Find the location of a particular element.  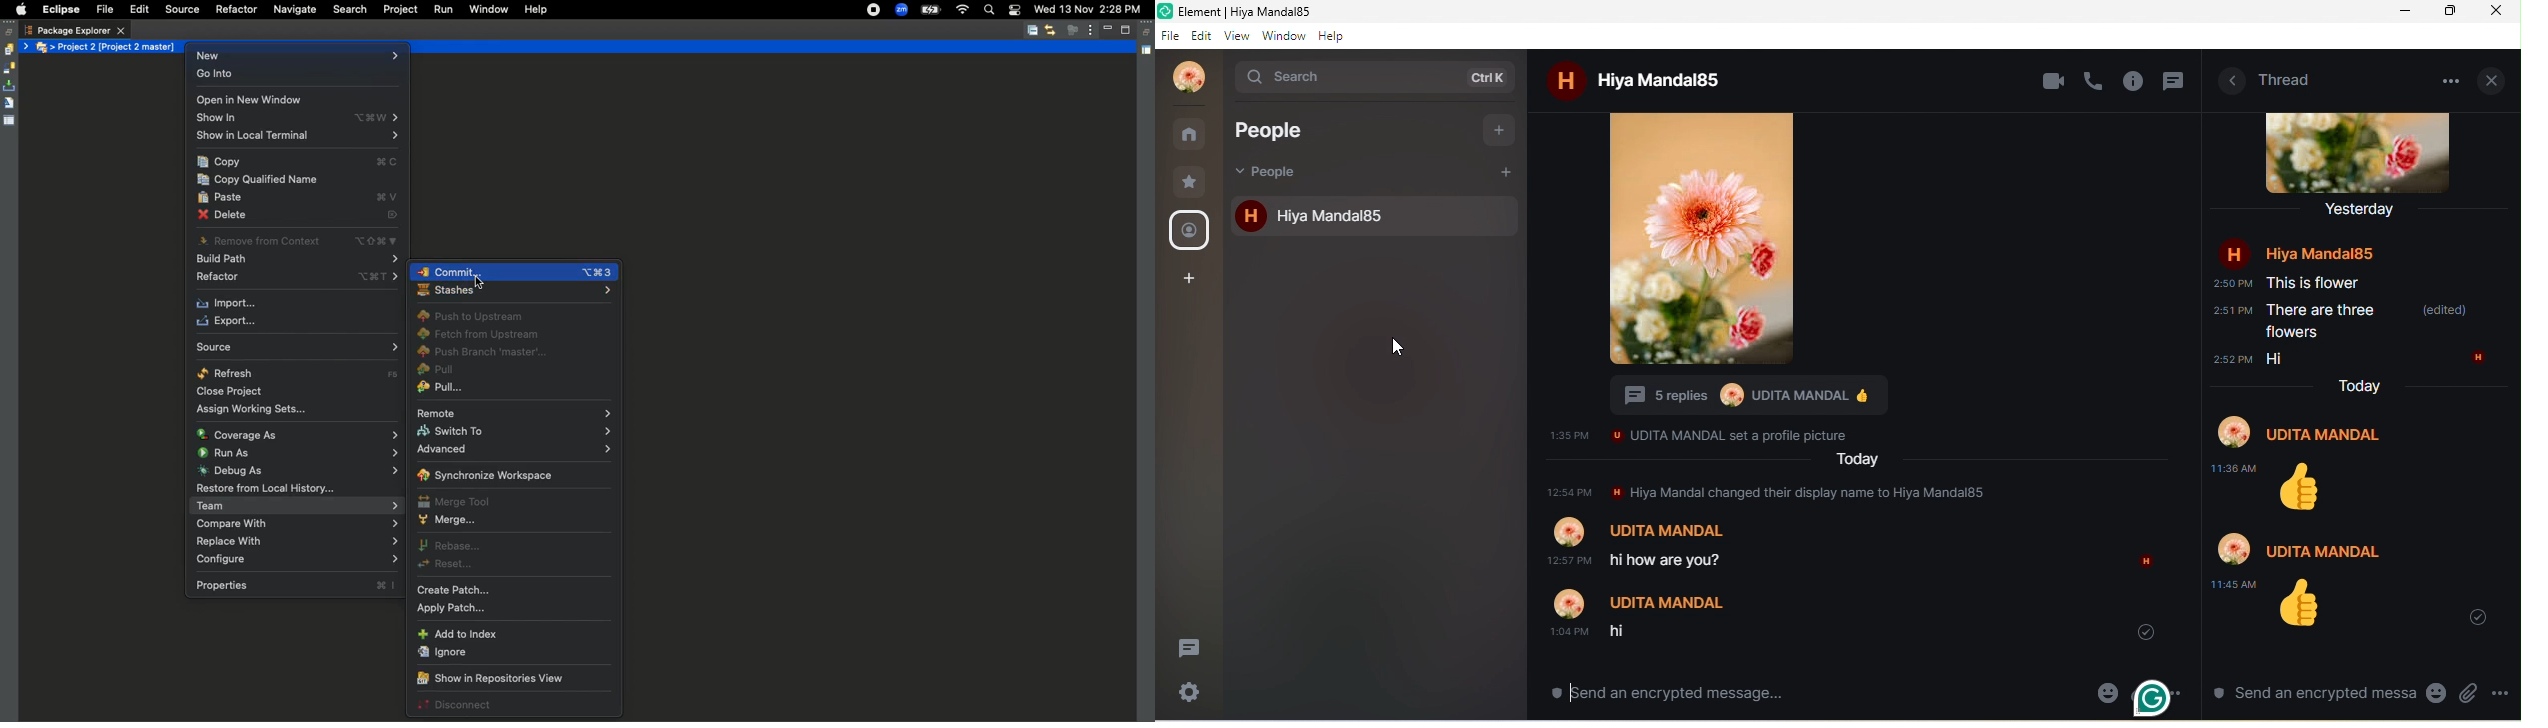

vertical scroll bar is located at coordinates (2192, 582).